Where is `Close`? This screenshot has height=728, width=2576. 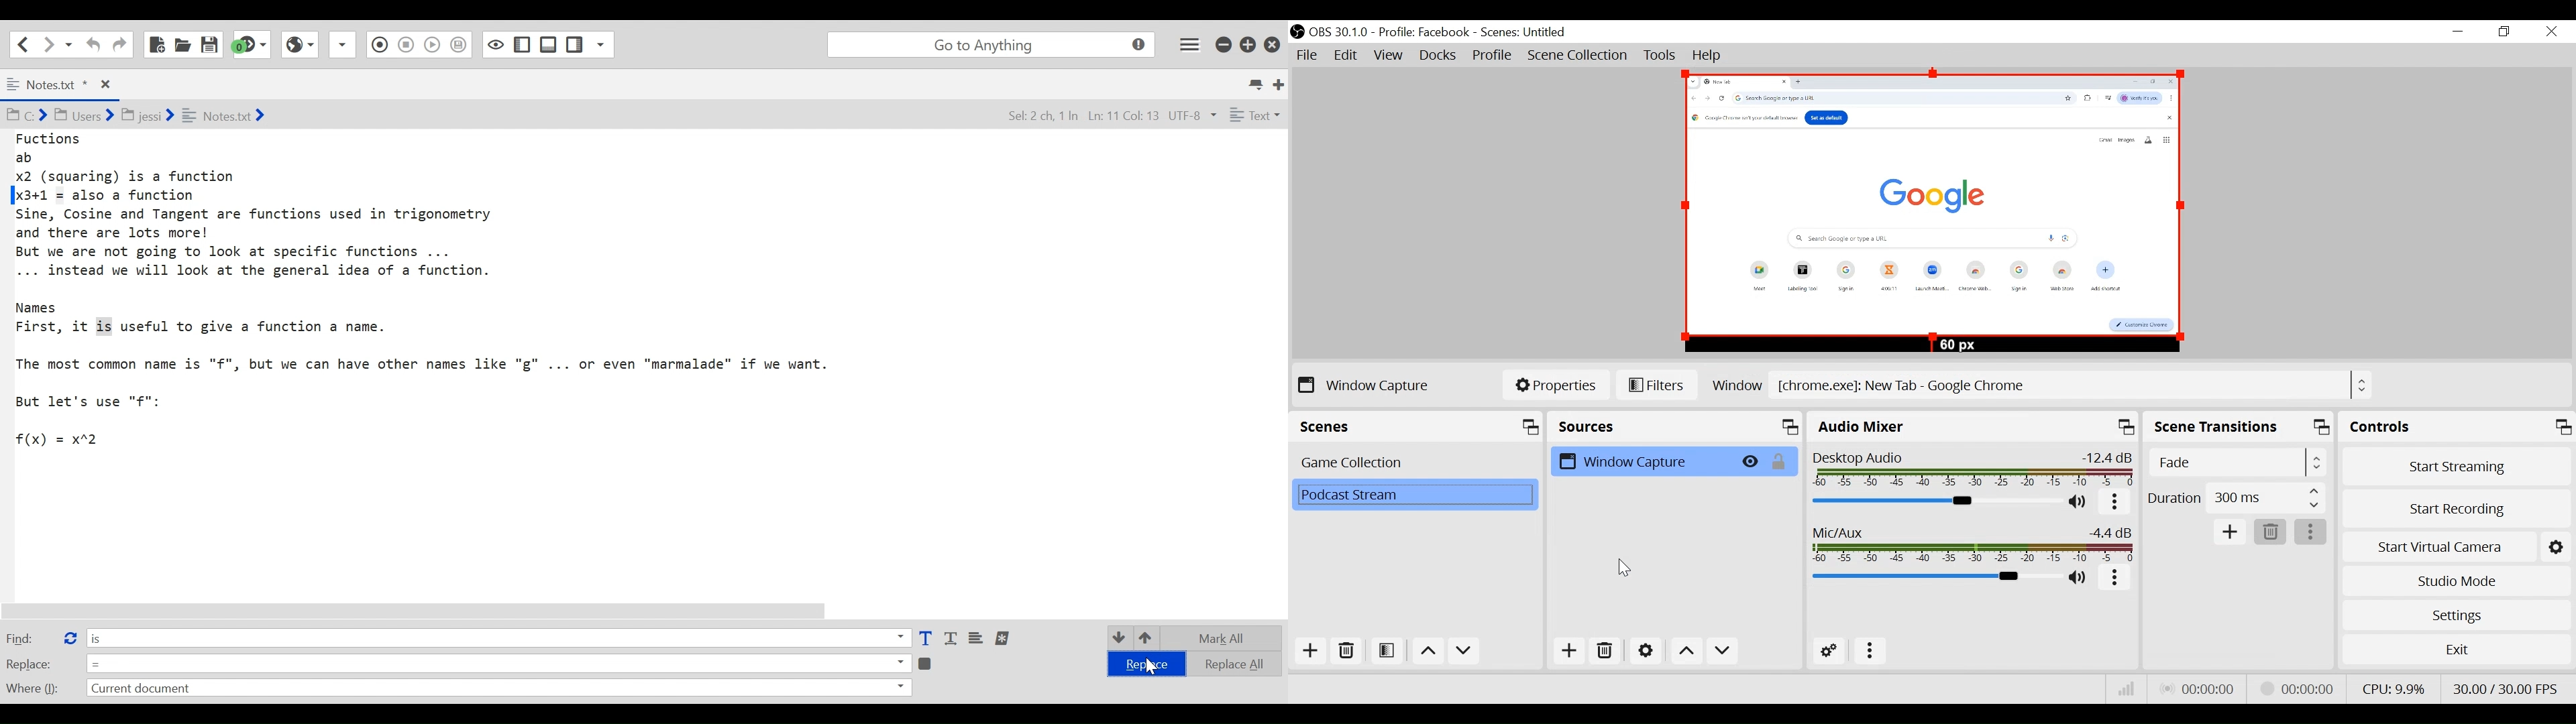 Close is located at coordinates (1274, 42).